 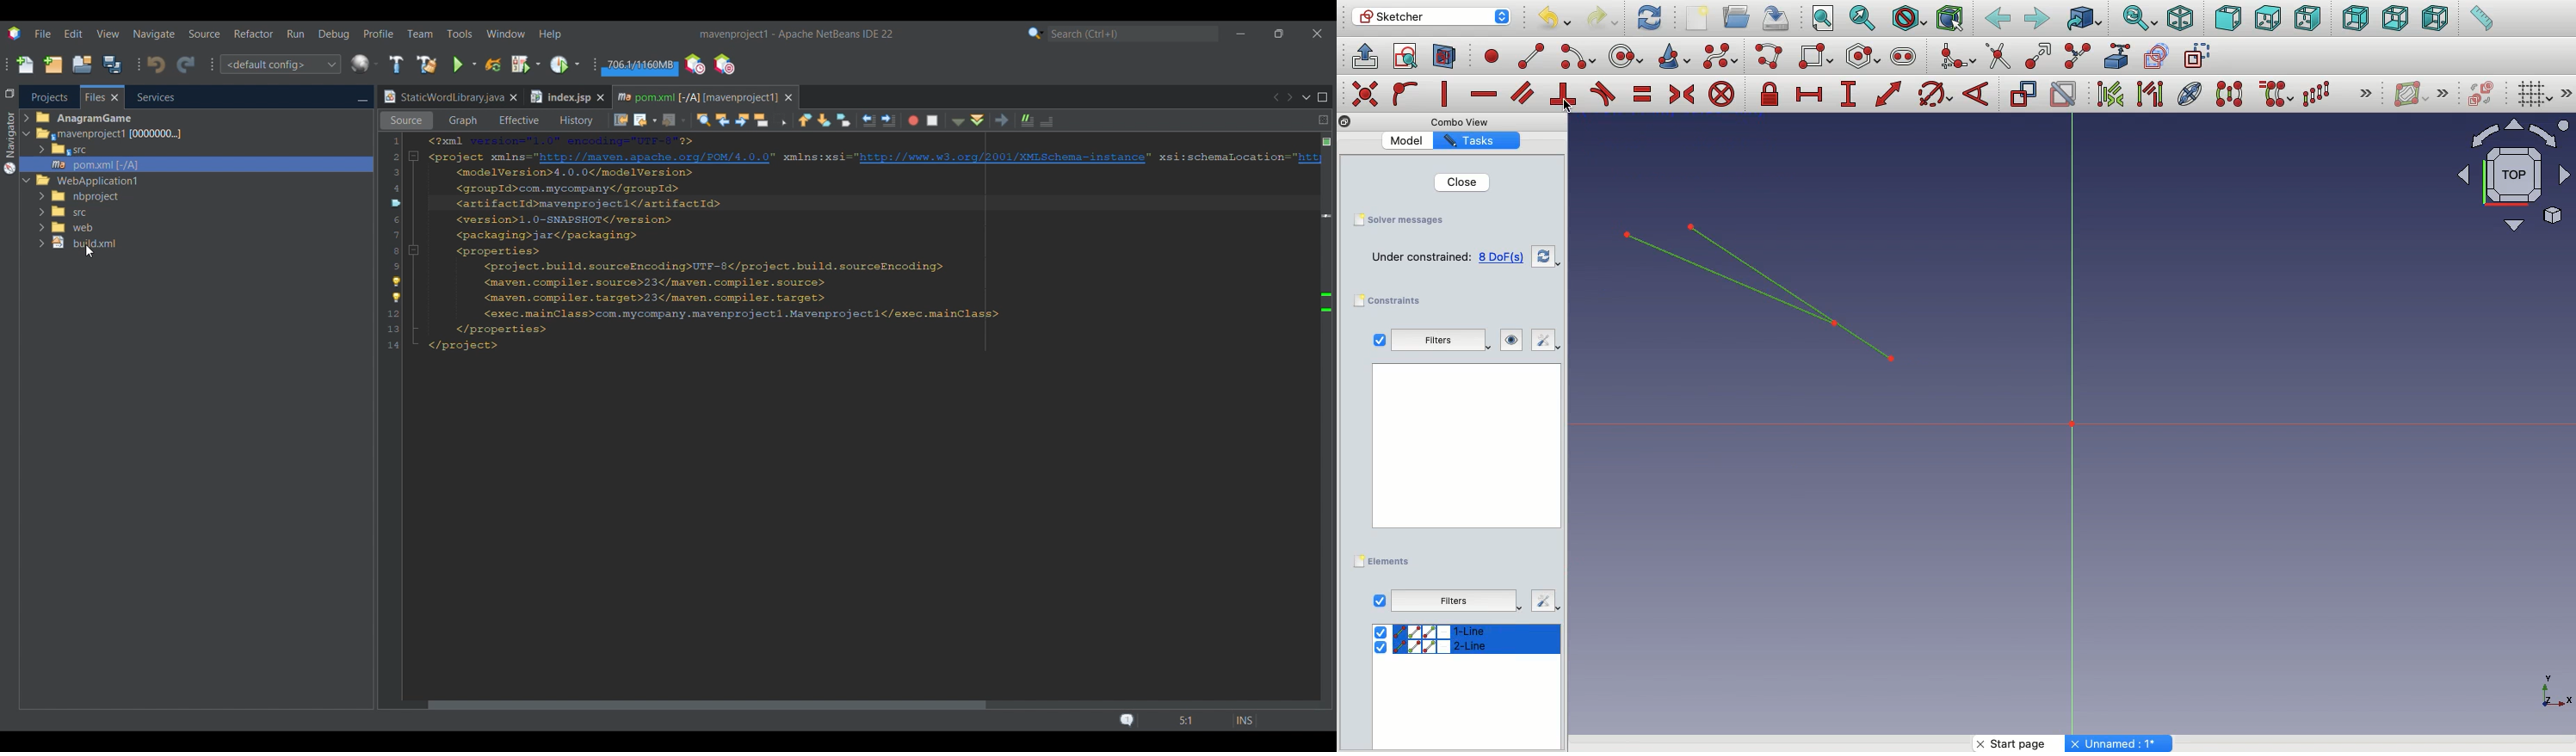 What do you see at coordinates (1627, 56) in the screenshot?
I see `circle` at bounding box center [1627, 56].